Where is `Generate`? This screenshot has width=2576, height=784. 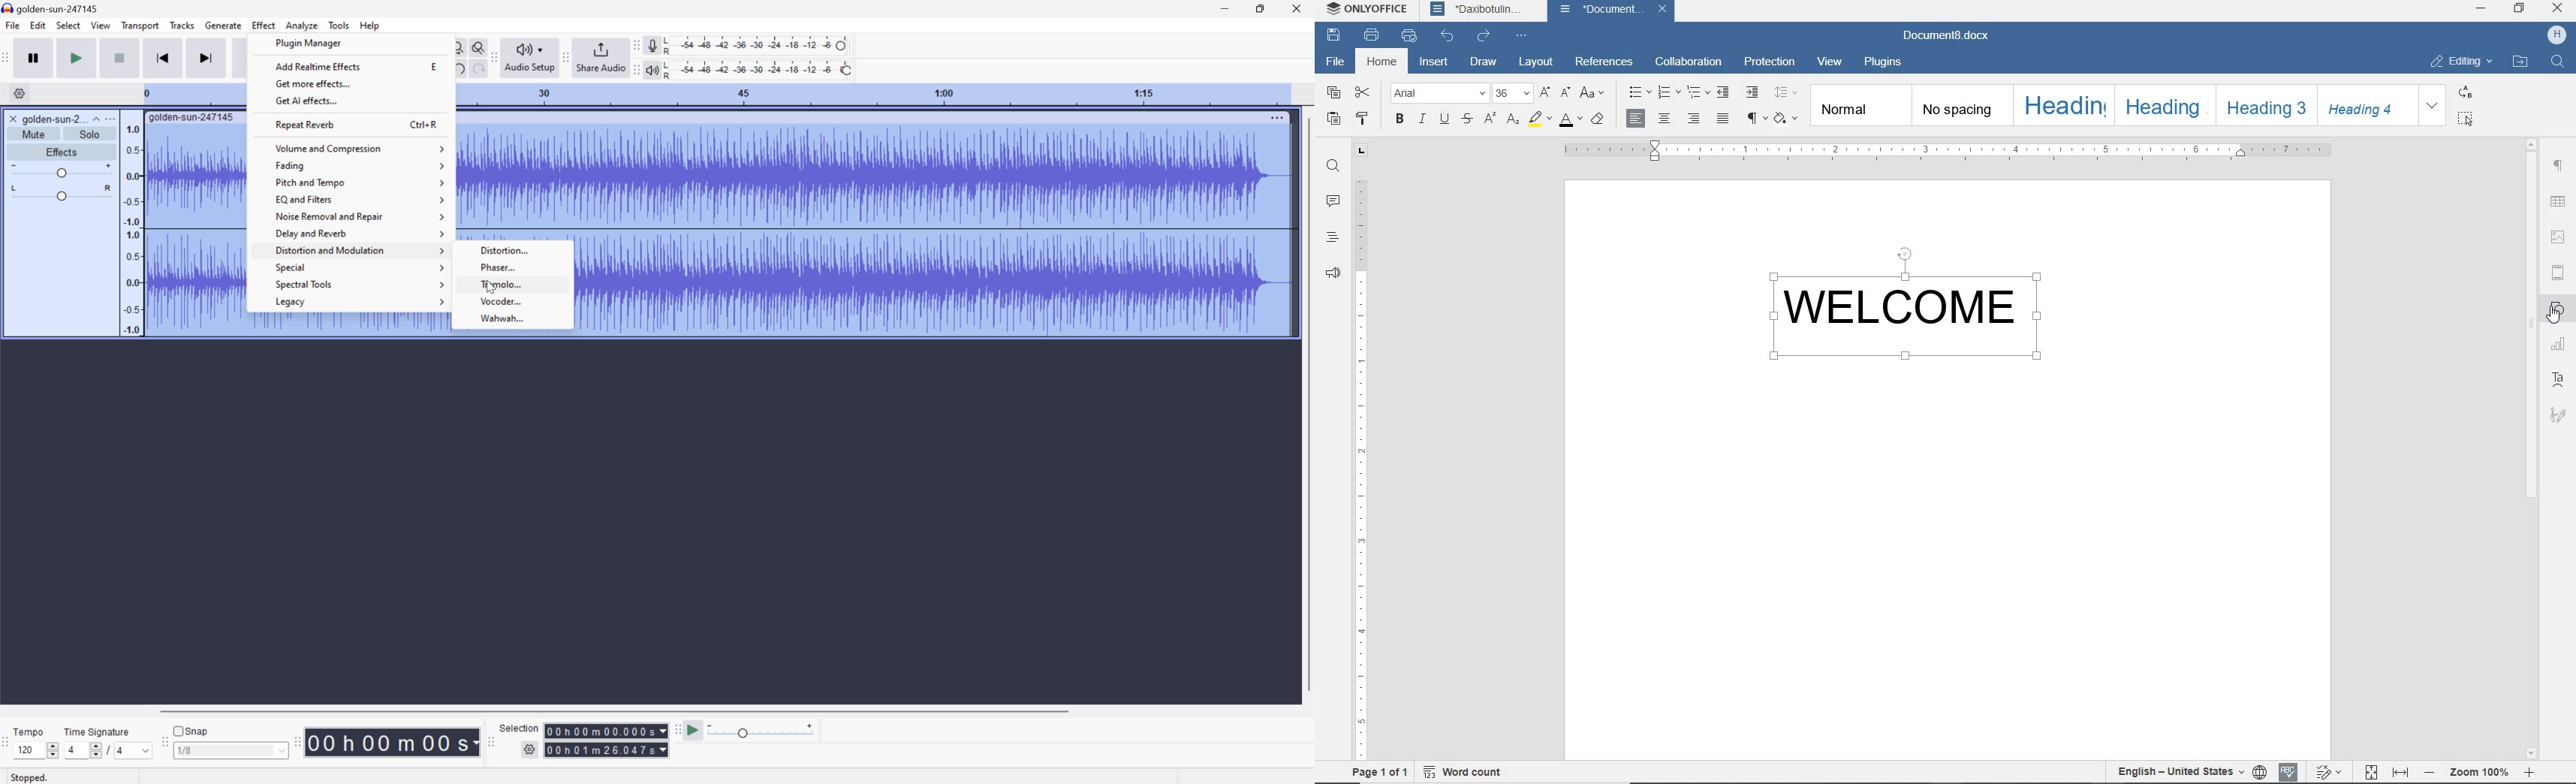 Generate is located at coordinates (224, 26).